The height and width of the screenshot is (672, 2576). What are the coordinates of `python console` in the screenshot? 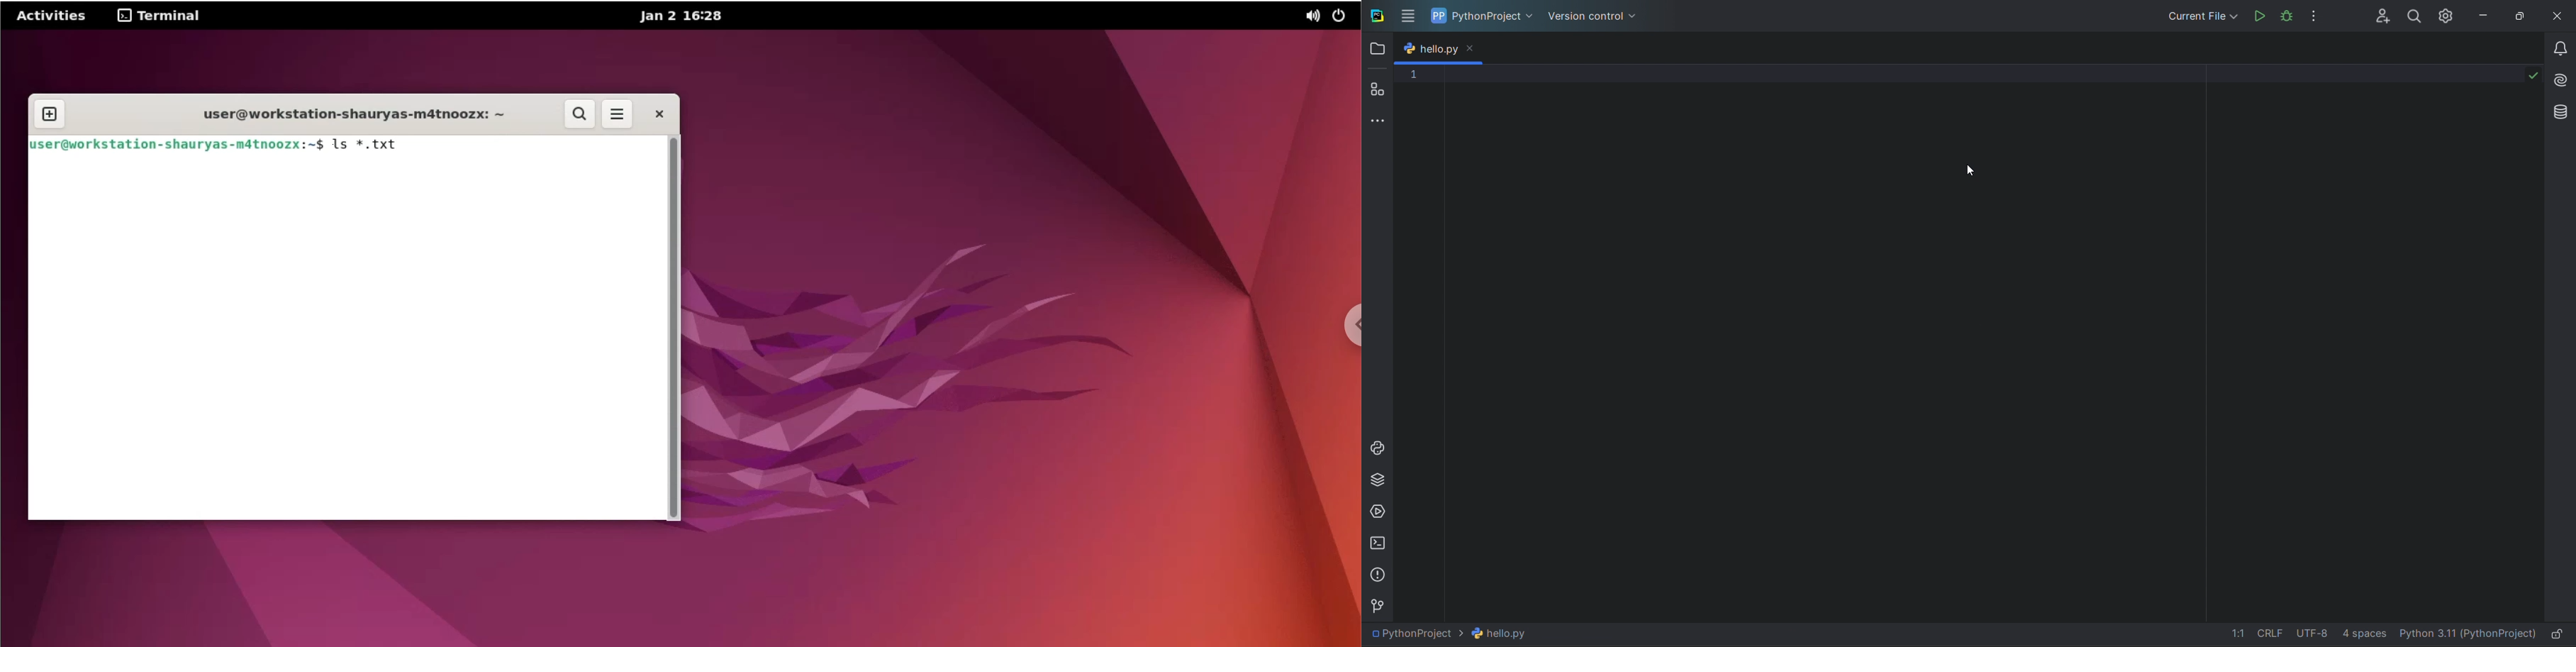 It's located at (1377, 449).